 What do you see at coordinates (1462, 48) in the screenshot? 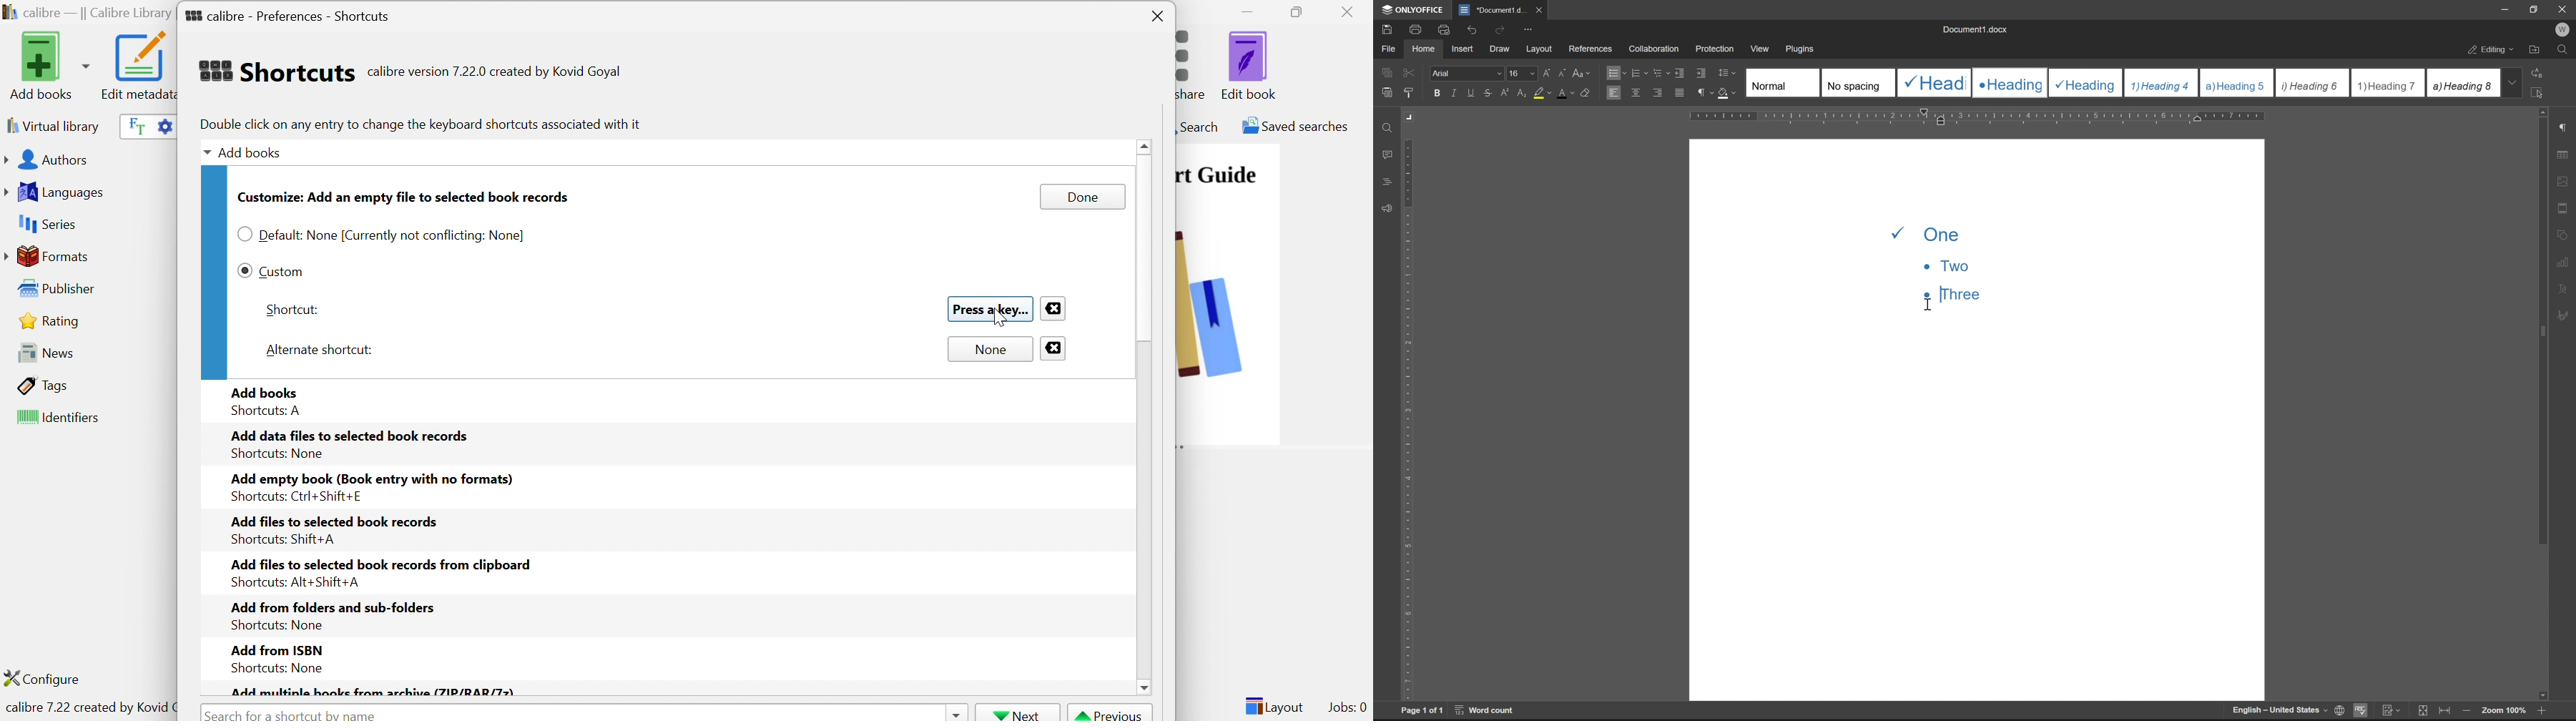
I see `insert` at bounding box center [1462, 48].